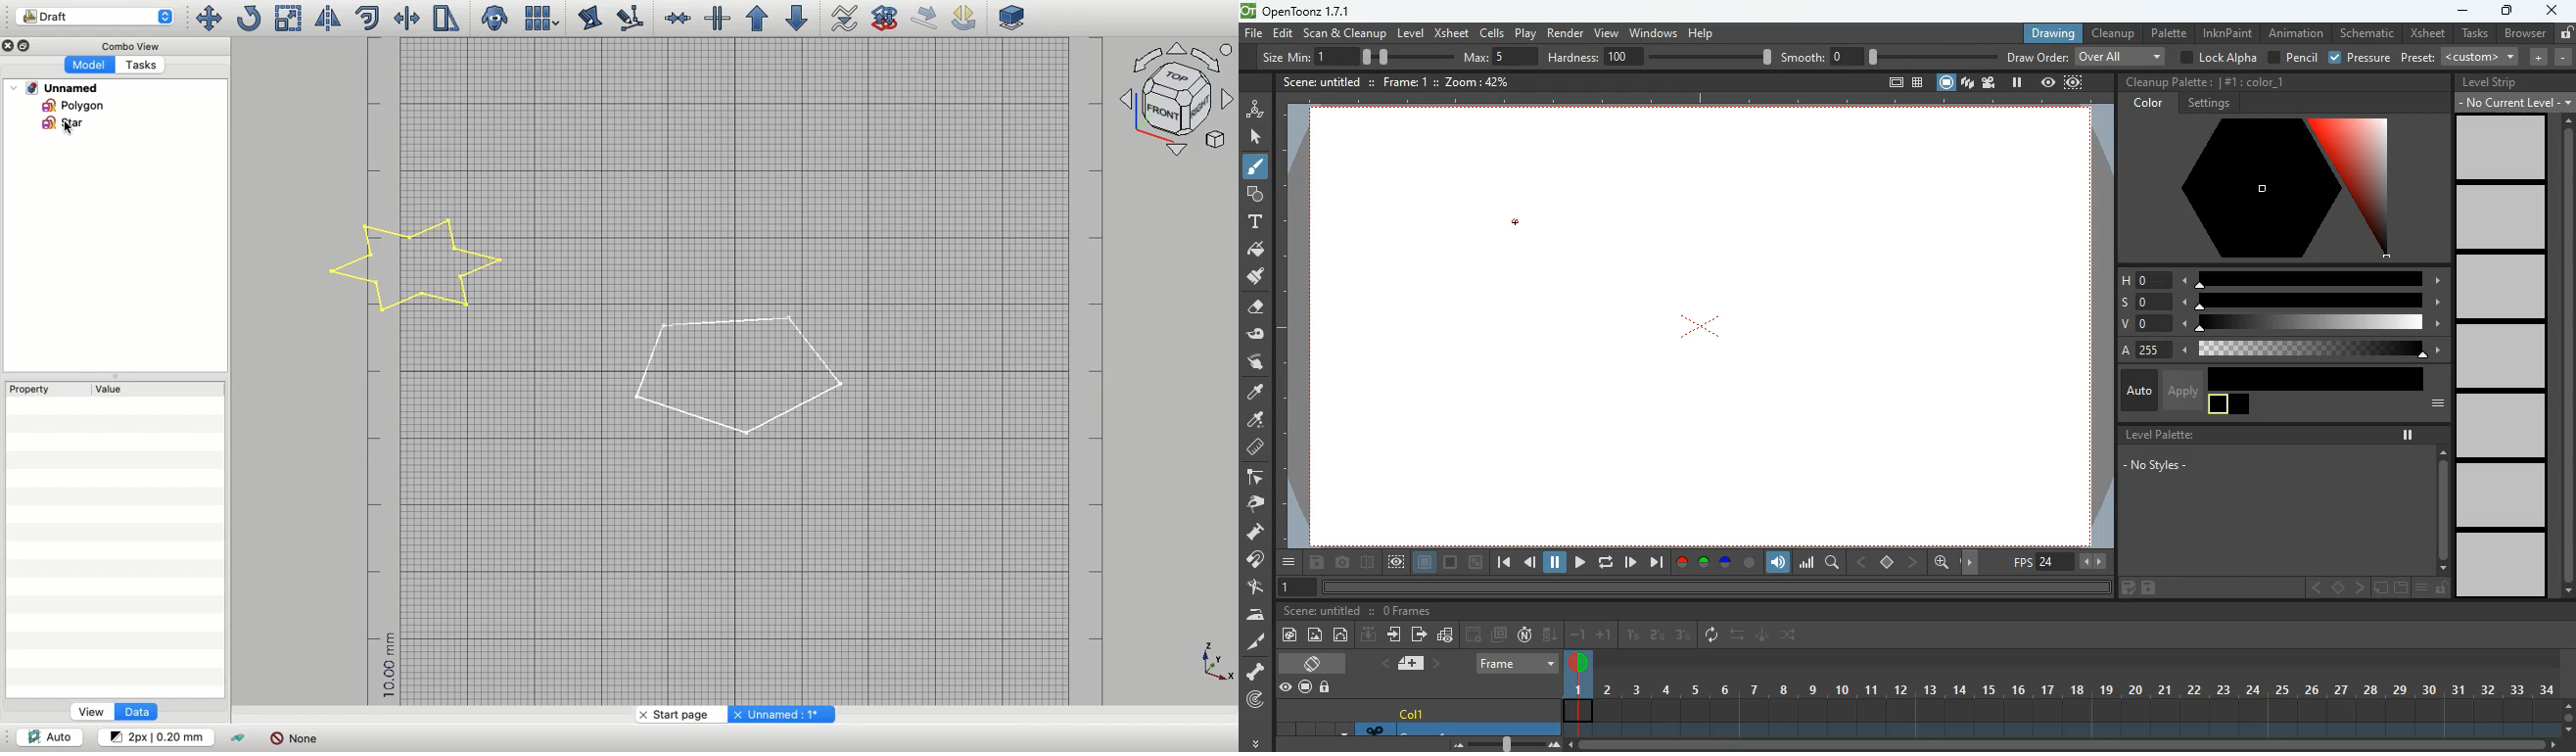 The image size is (2576, 756). What do you see at coordinates (1991, 82) in the screenshot?
I see `filme` at bounding box center [1991, 82].